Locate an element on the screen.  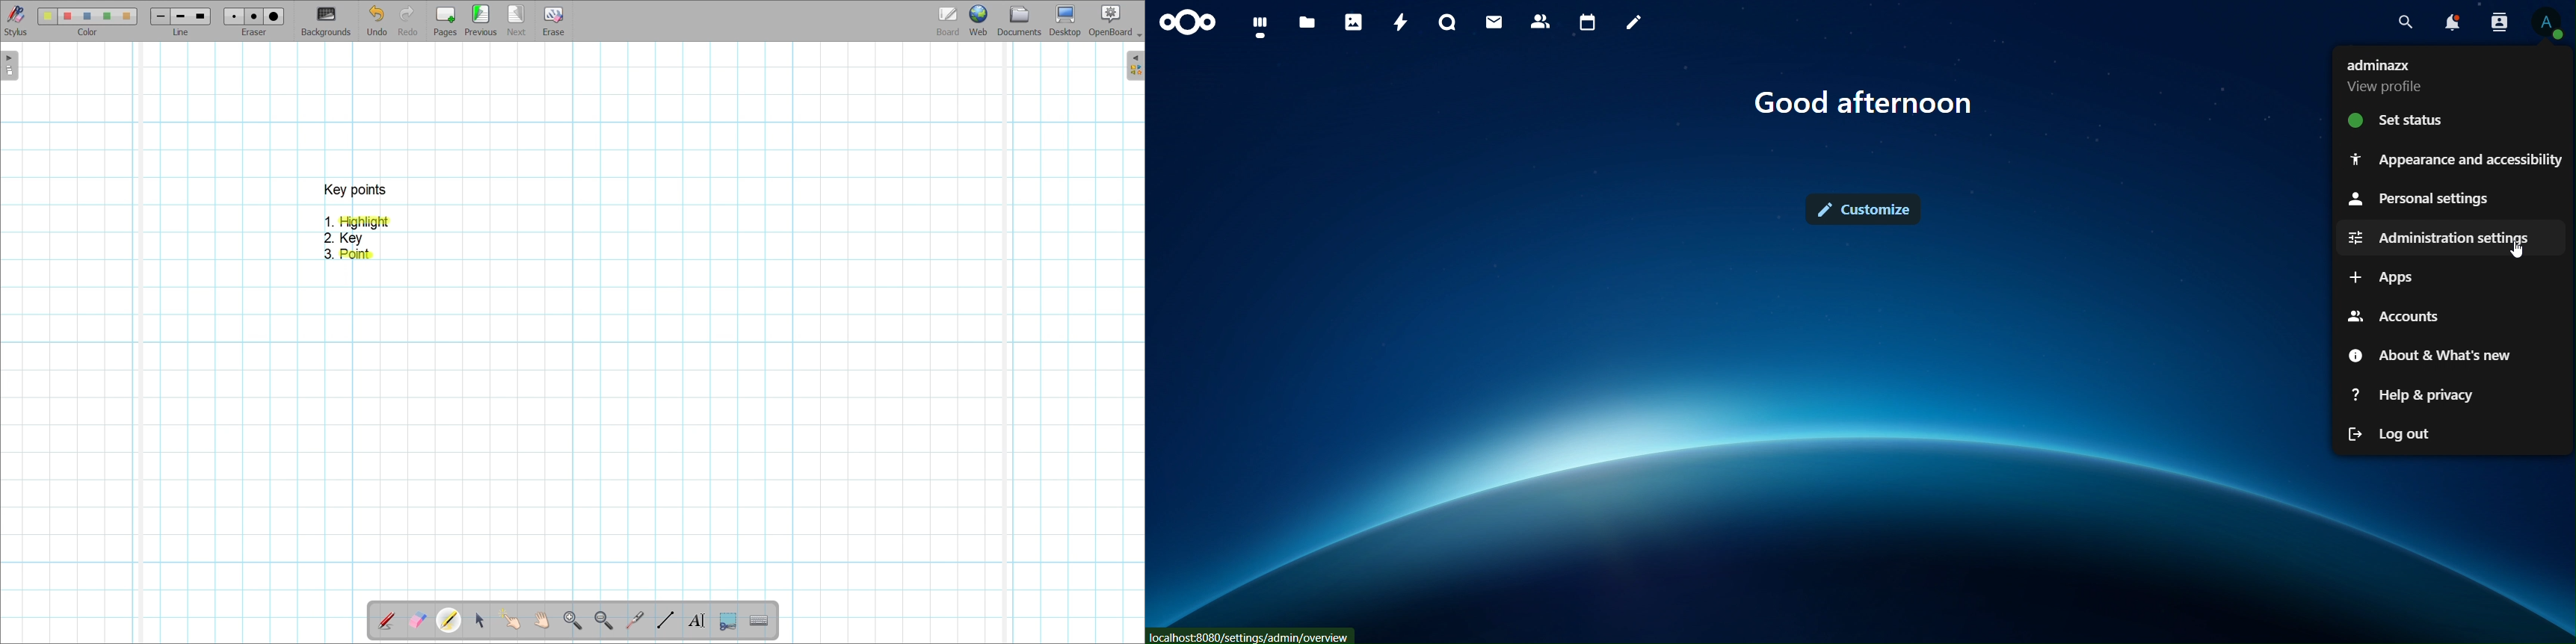
files is located at coordinates (1307, 23).